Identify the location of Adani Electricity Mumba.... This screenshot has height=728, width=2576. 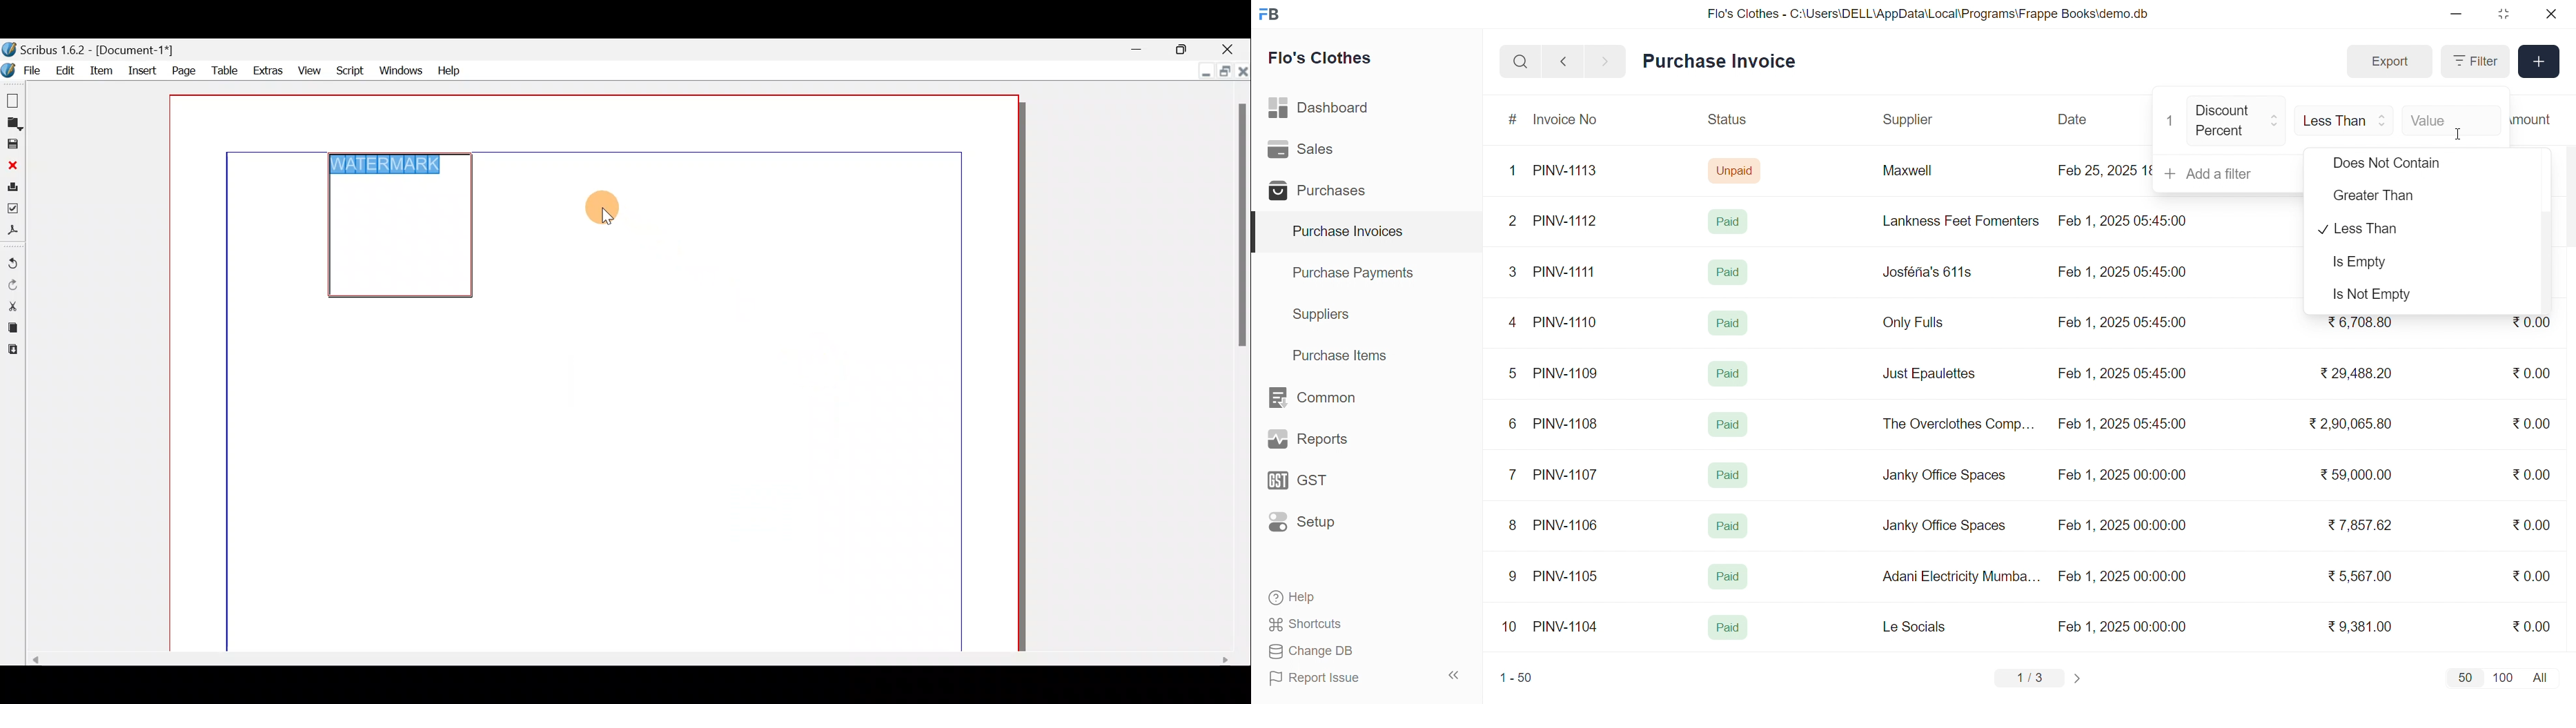
(1963, 577).